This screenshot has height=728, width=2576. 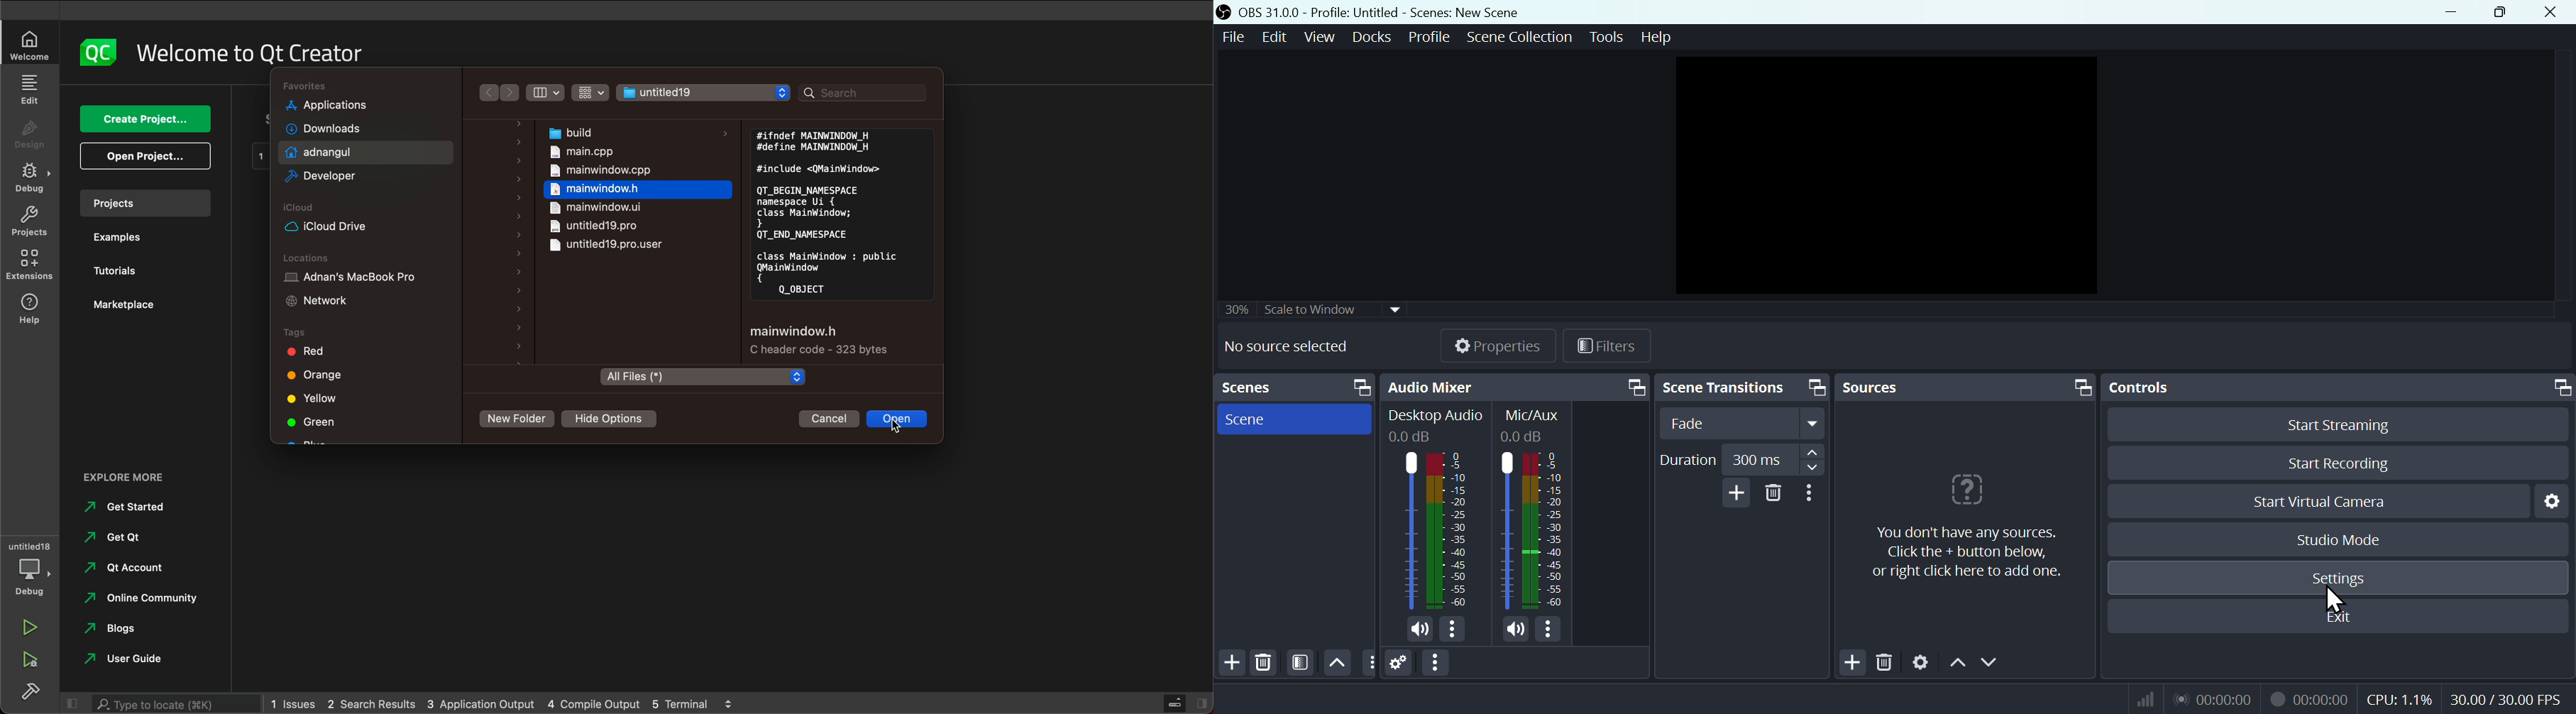 What do you see at coordinates (1369, 663) in the screenshot?
I see `` at bounding box center [1369, 663].